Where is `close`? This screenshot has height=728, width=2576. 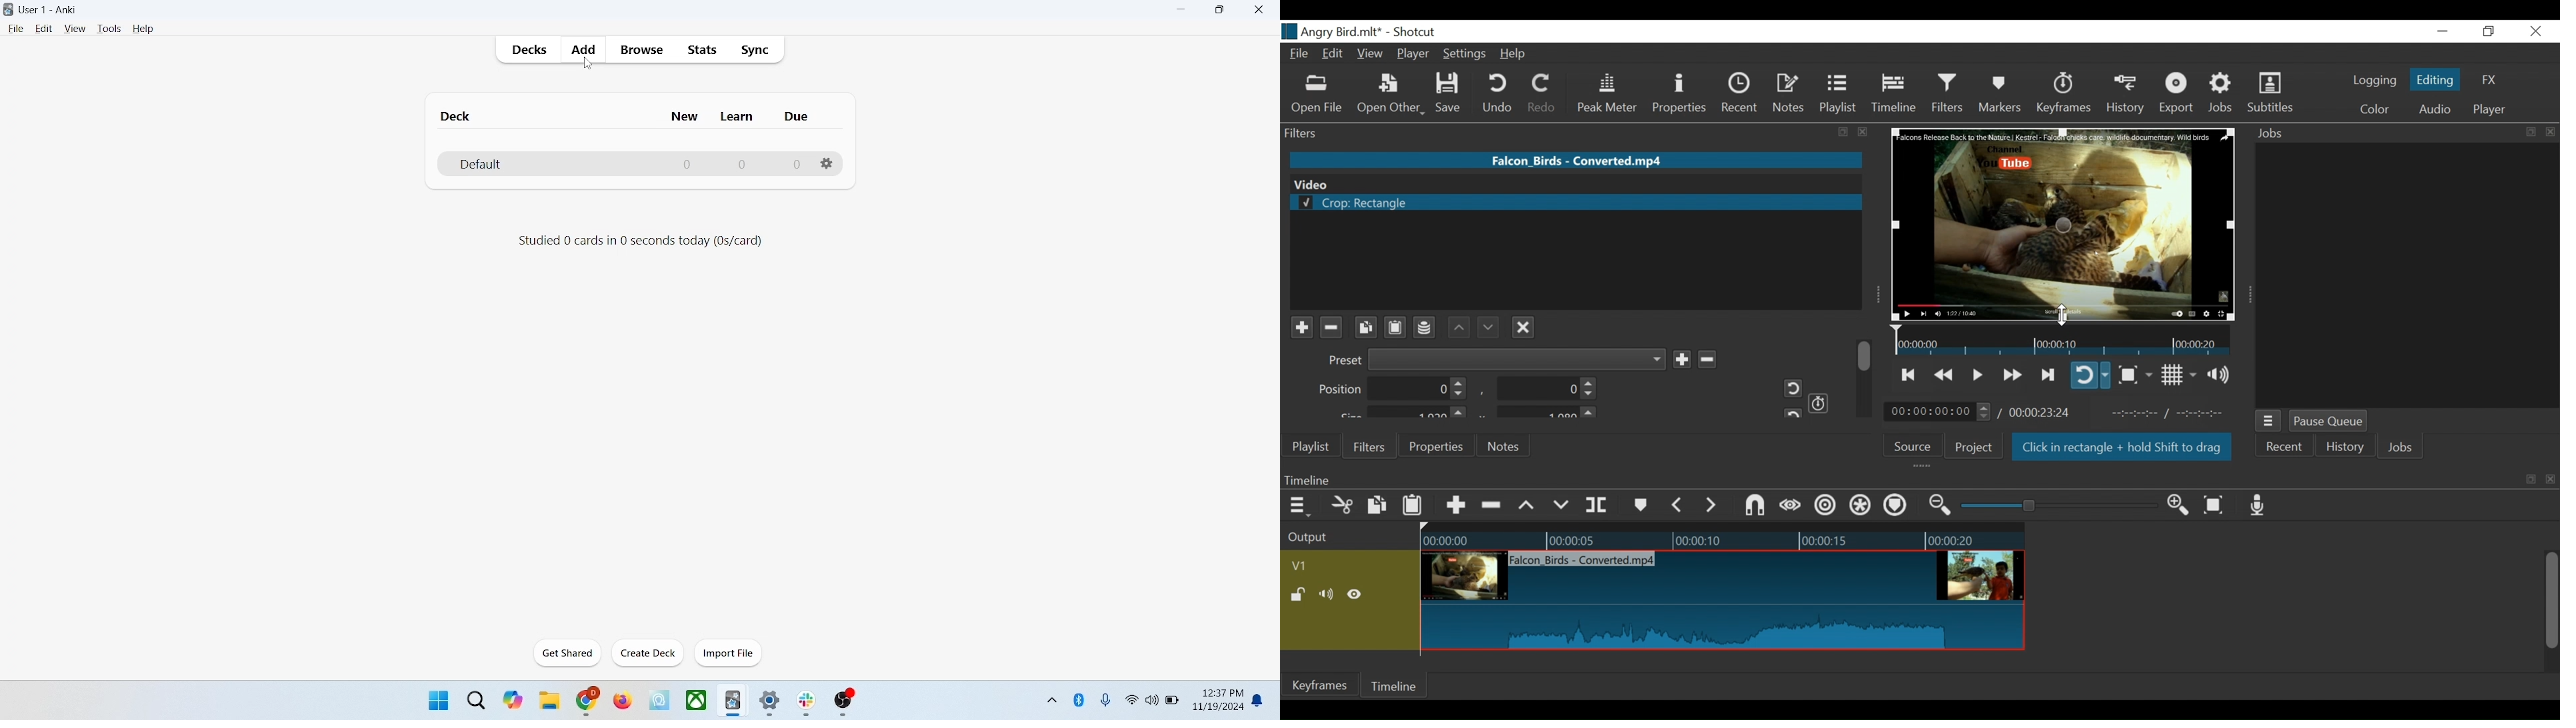 close is located at coordinates (2552, 480).